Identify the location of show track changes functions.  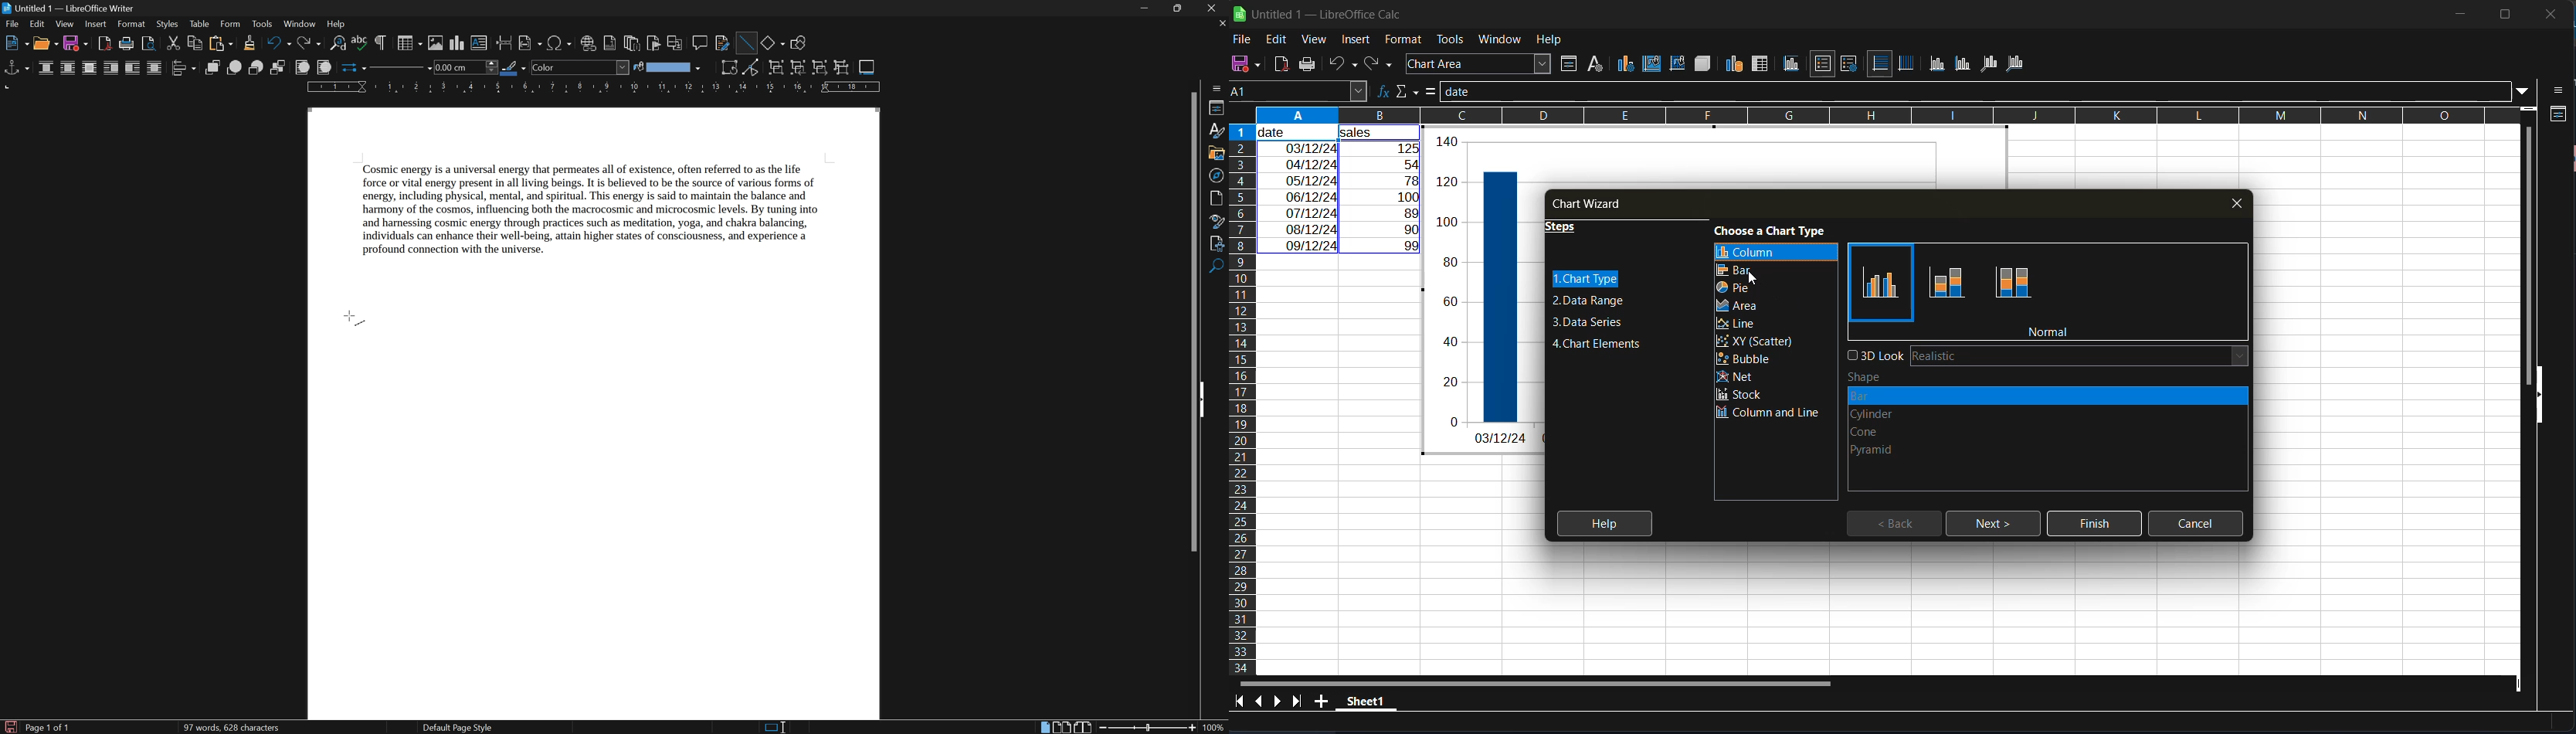
(723, 44).